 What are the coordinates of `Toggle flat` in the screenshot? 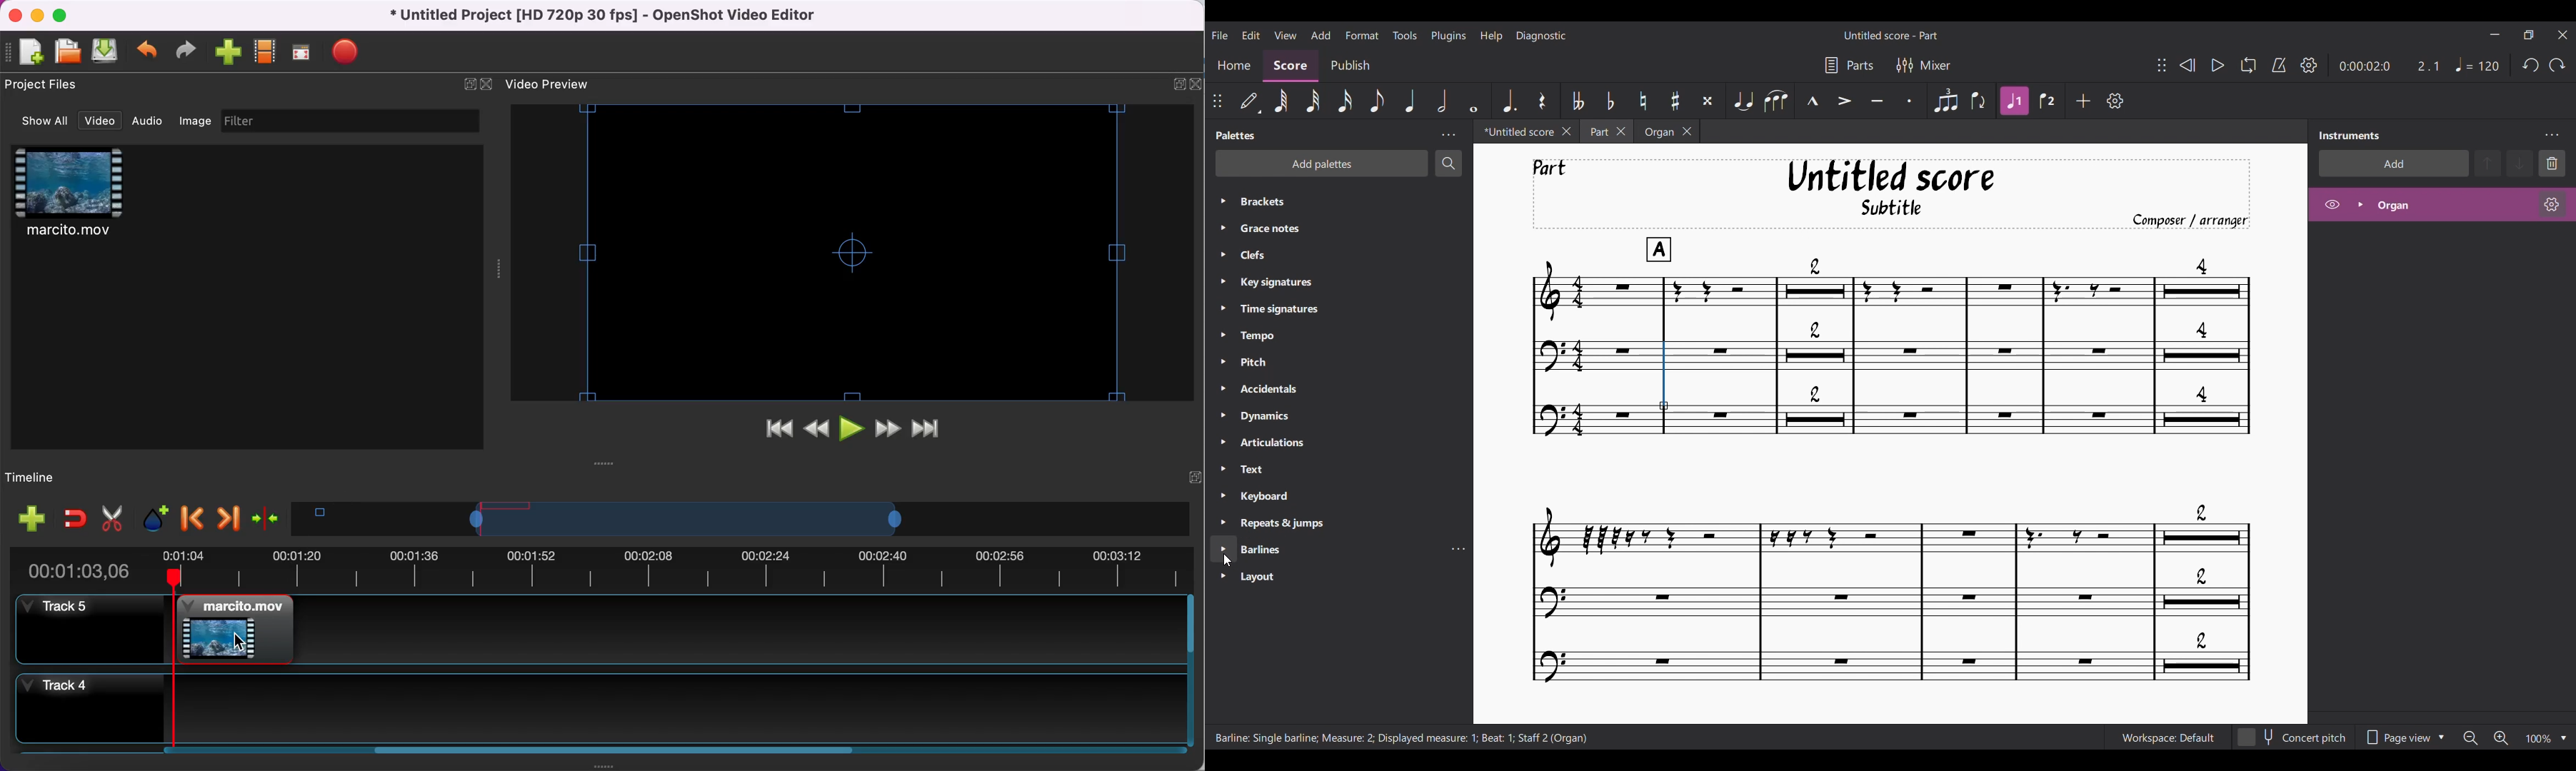 It's located at (1610, 100).